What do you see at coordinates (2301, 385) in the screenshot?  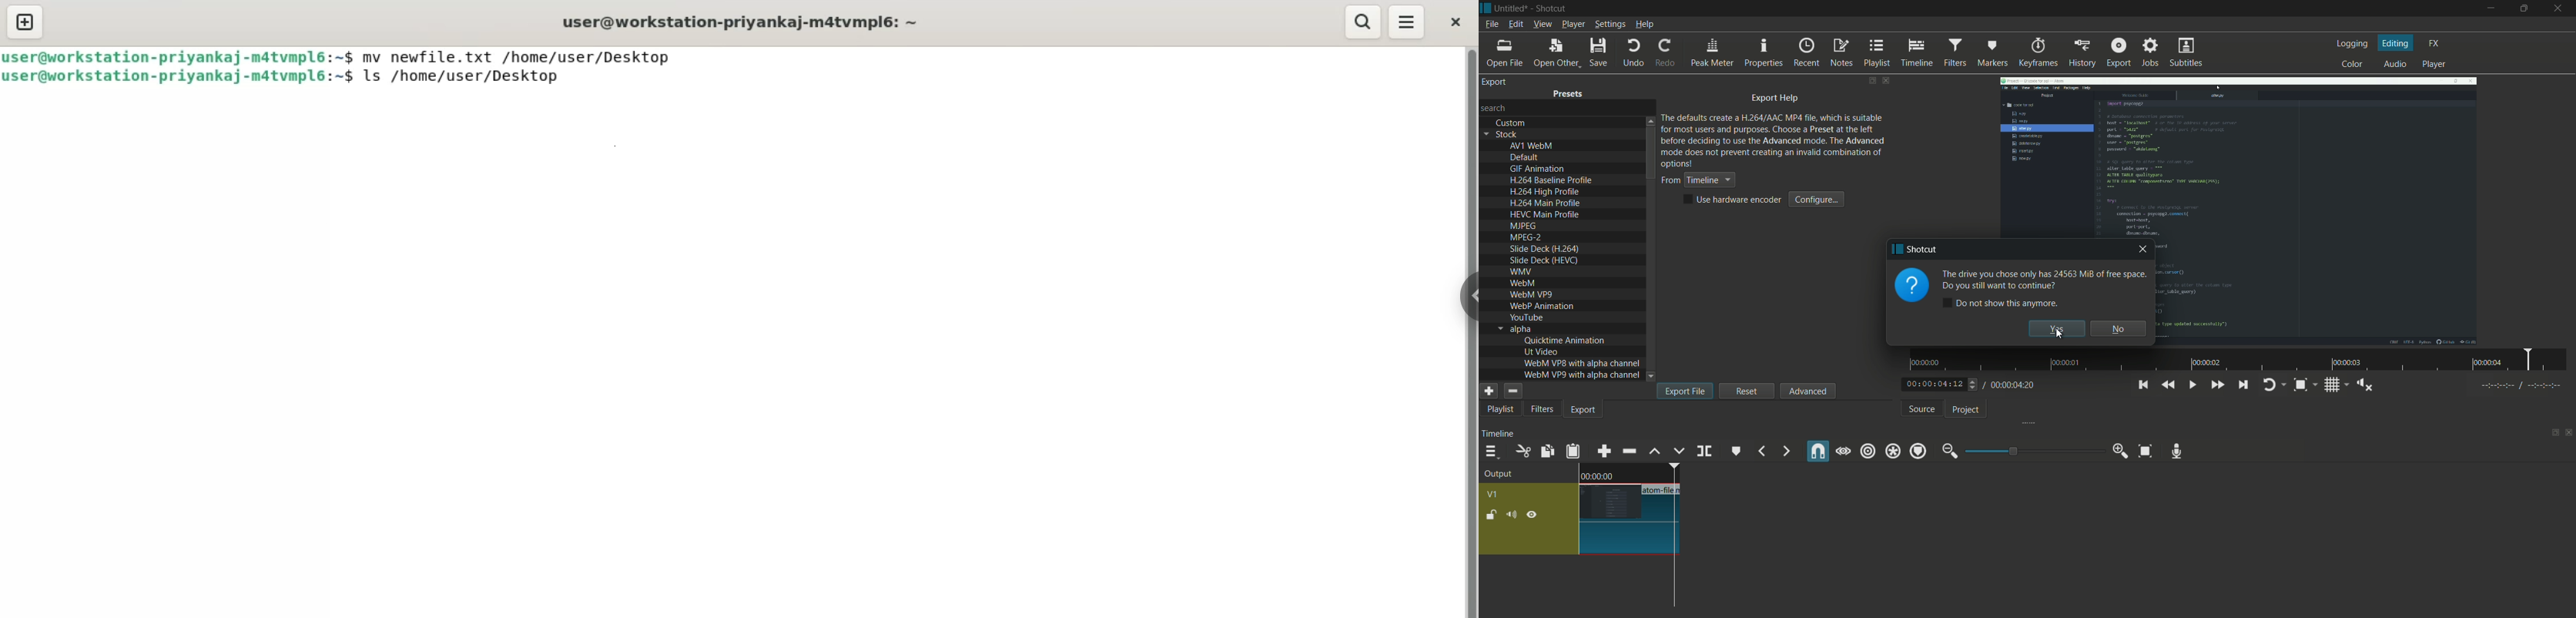 I see `toggle zoom` at bounding box center [2301, 385].